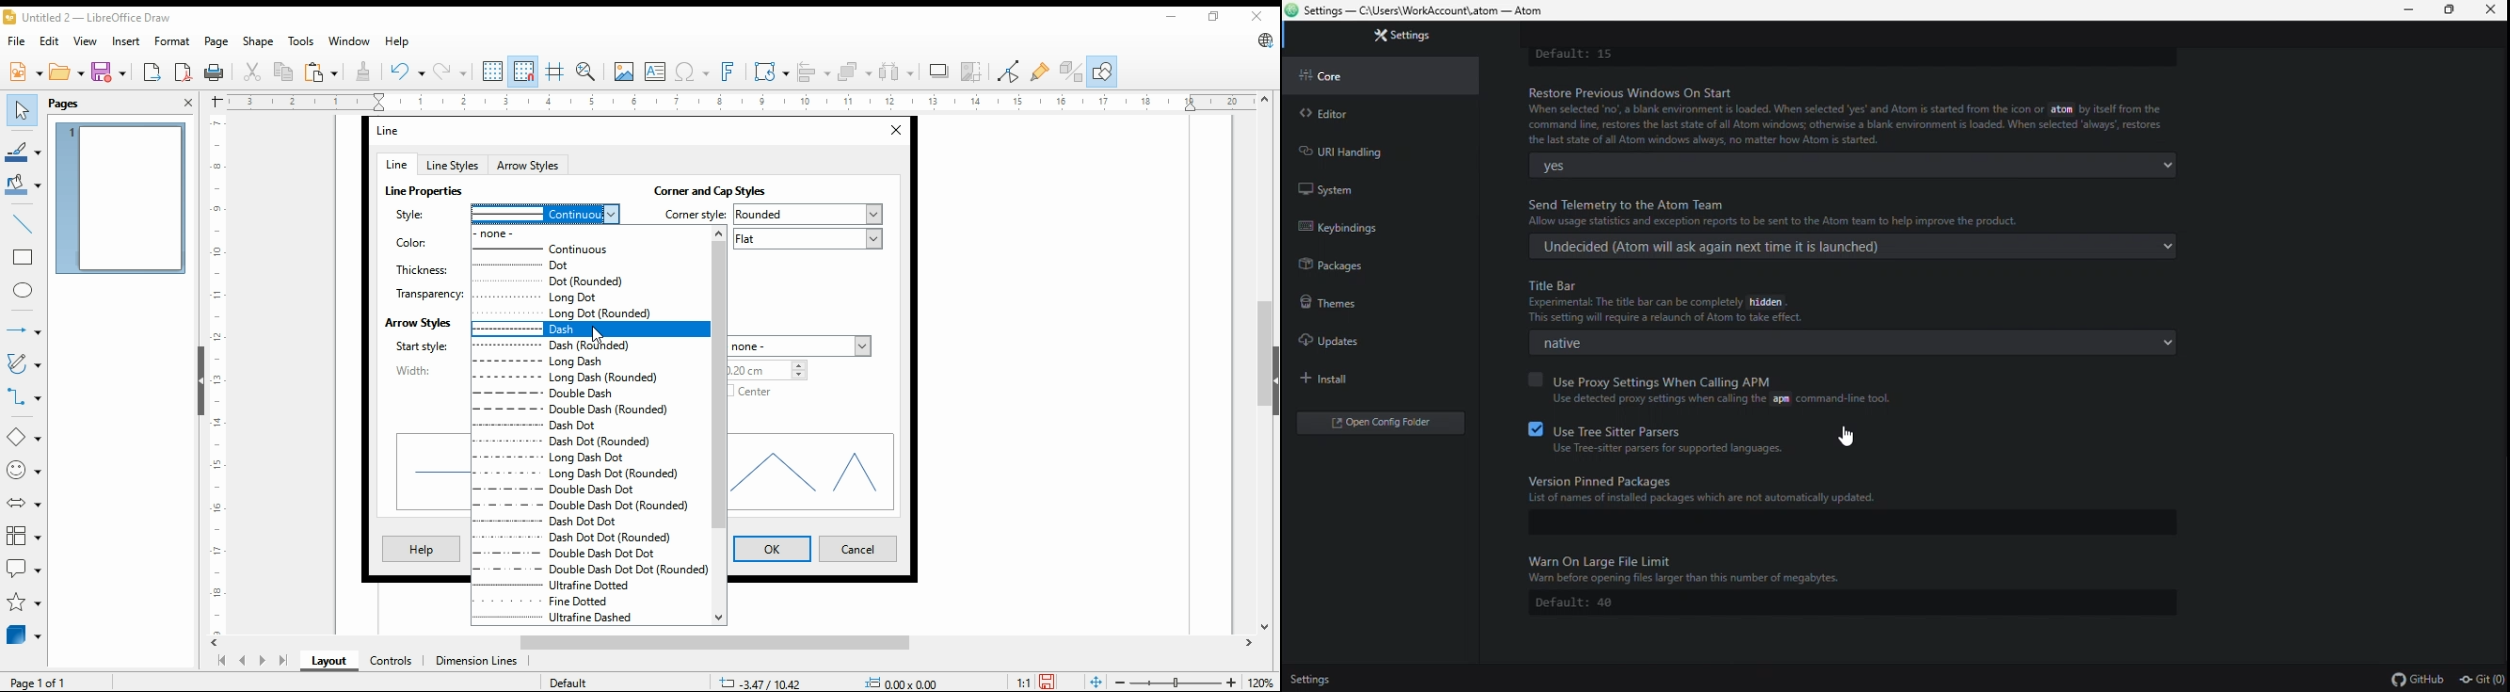 The width and height of the screenshot is (2520, 700). What do you see at coordinates (67, 70) in the screenshot?
I see `open` at bounding box center [67, 70].